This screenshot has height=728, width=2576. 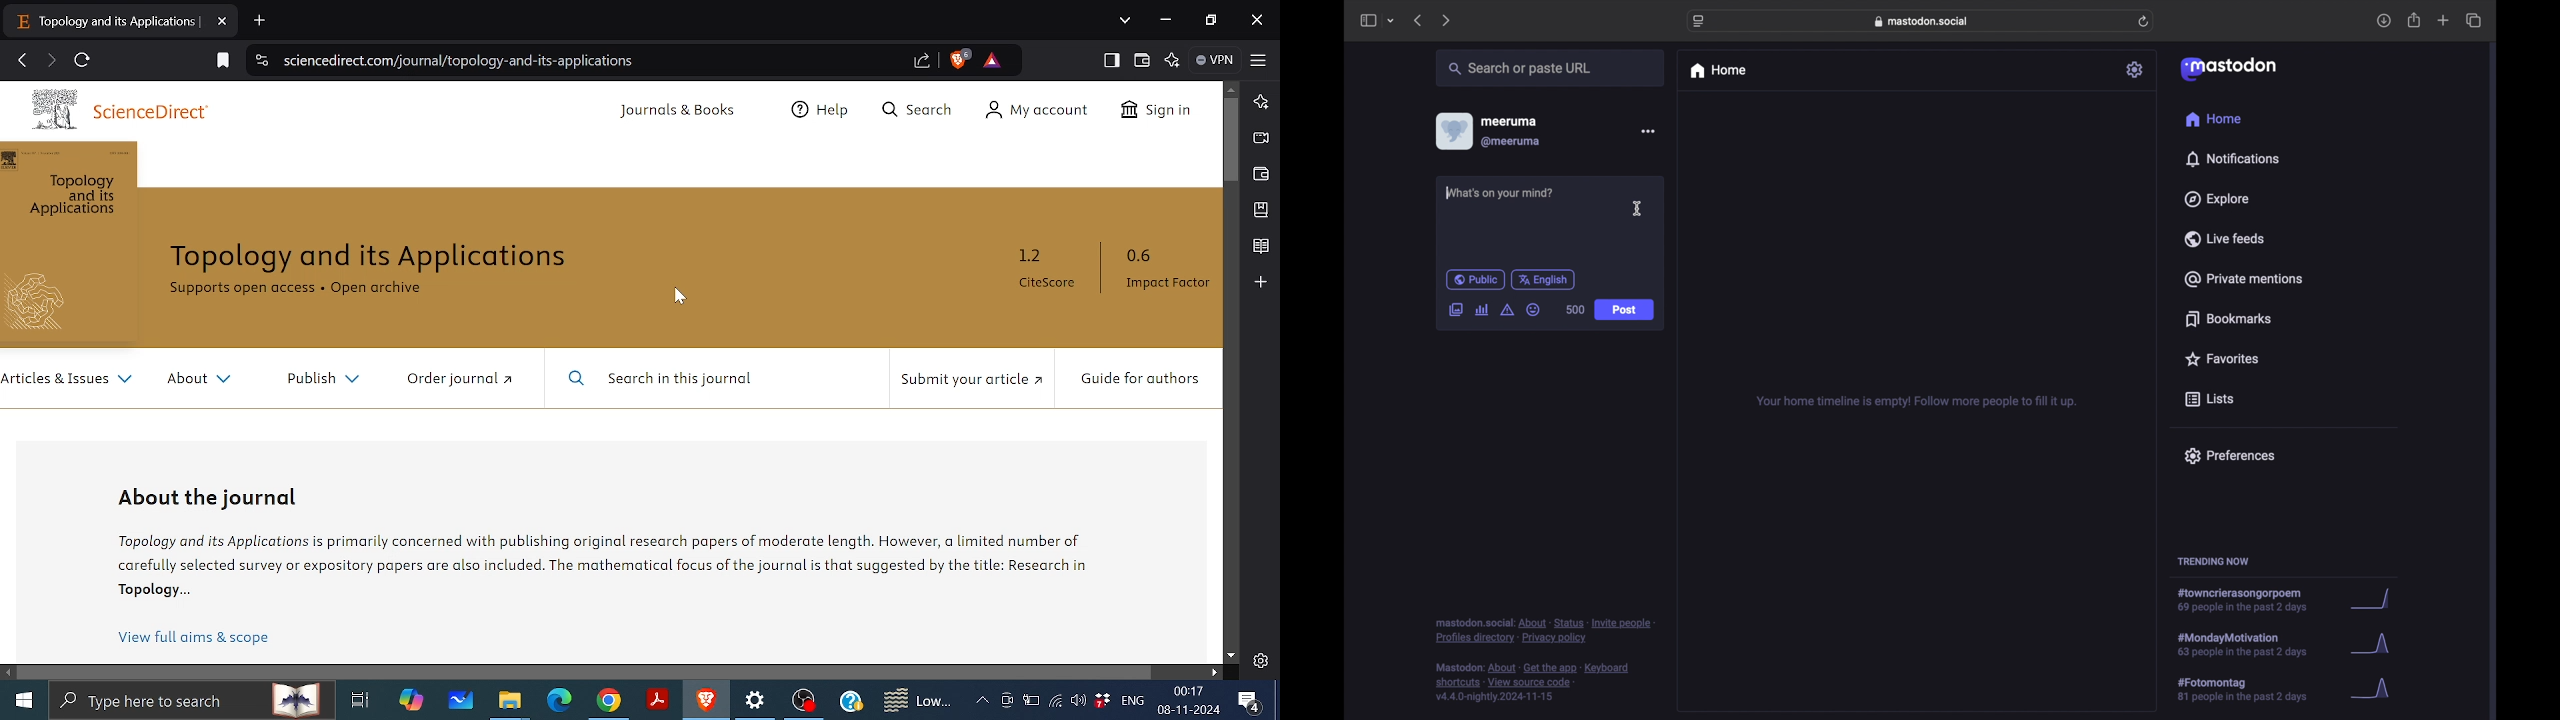 What do you see at coordinates (2370, 600) in the screenshot?
I see `graph` at bounding box center [2370, 600].